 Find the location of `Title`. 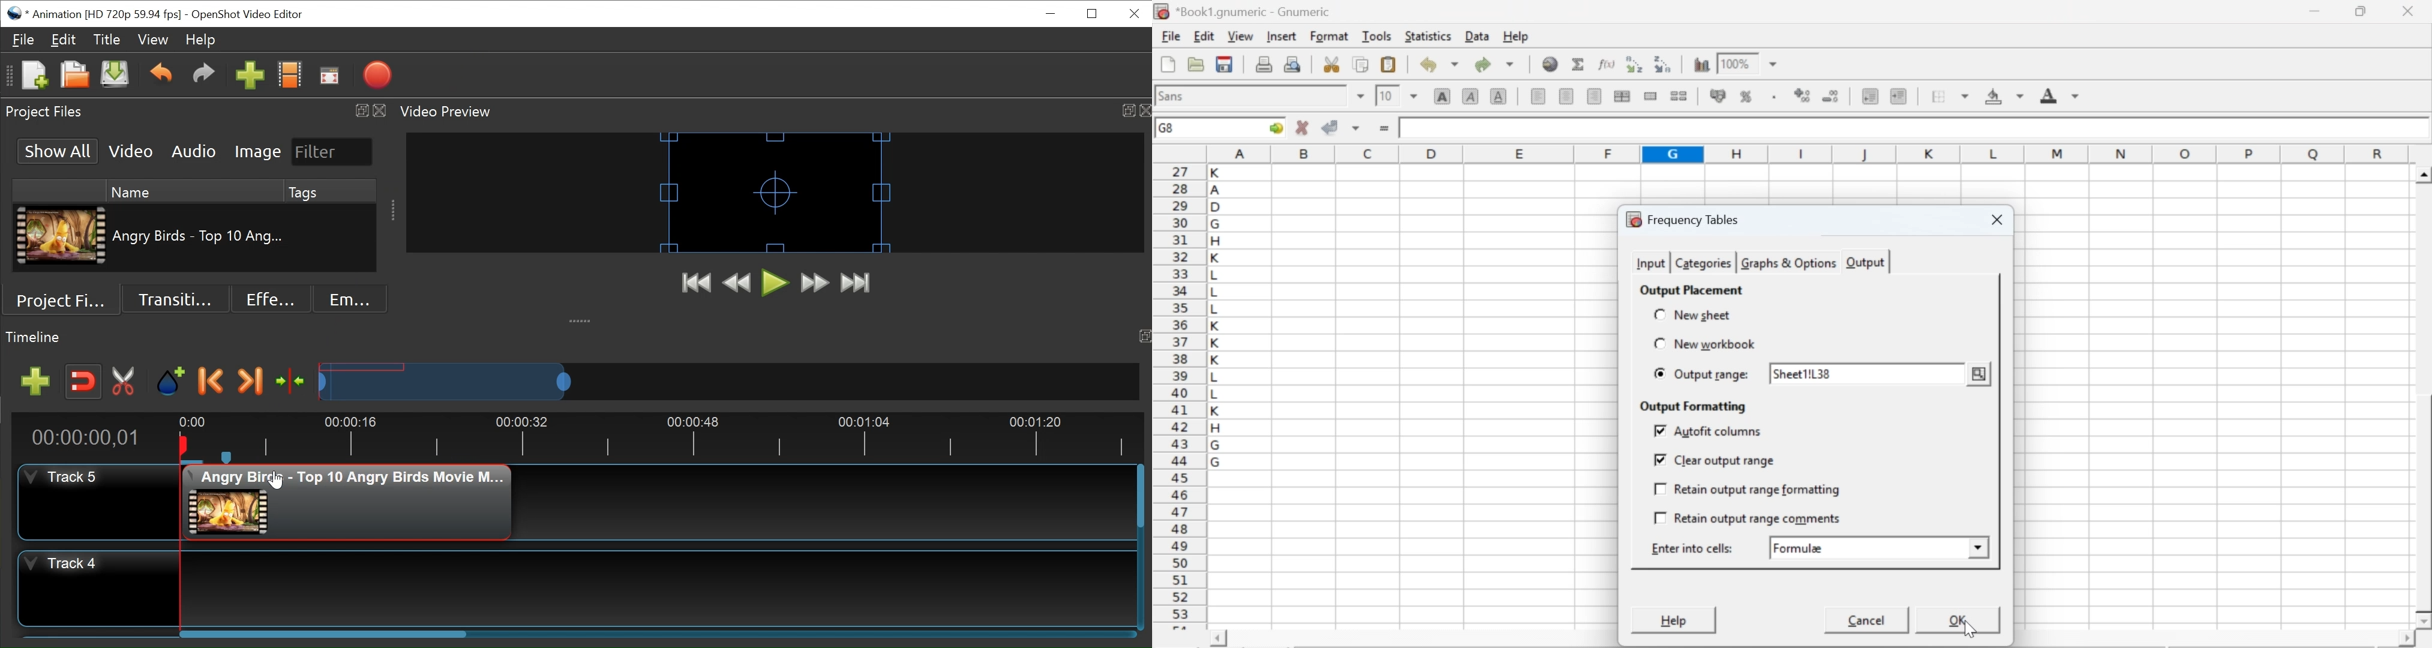

Title is located at coordinates (107, 40).